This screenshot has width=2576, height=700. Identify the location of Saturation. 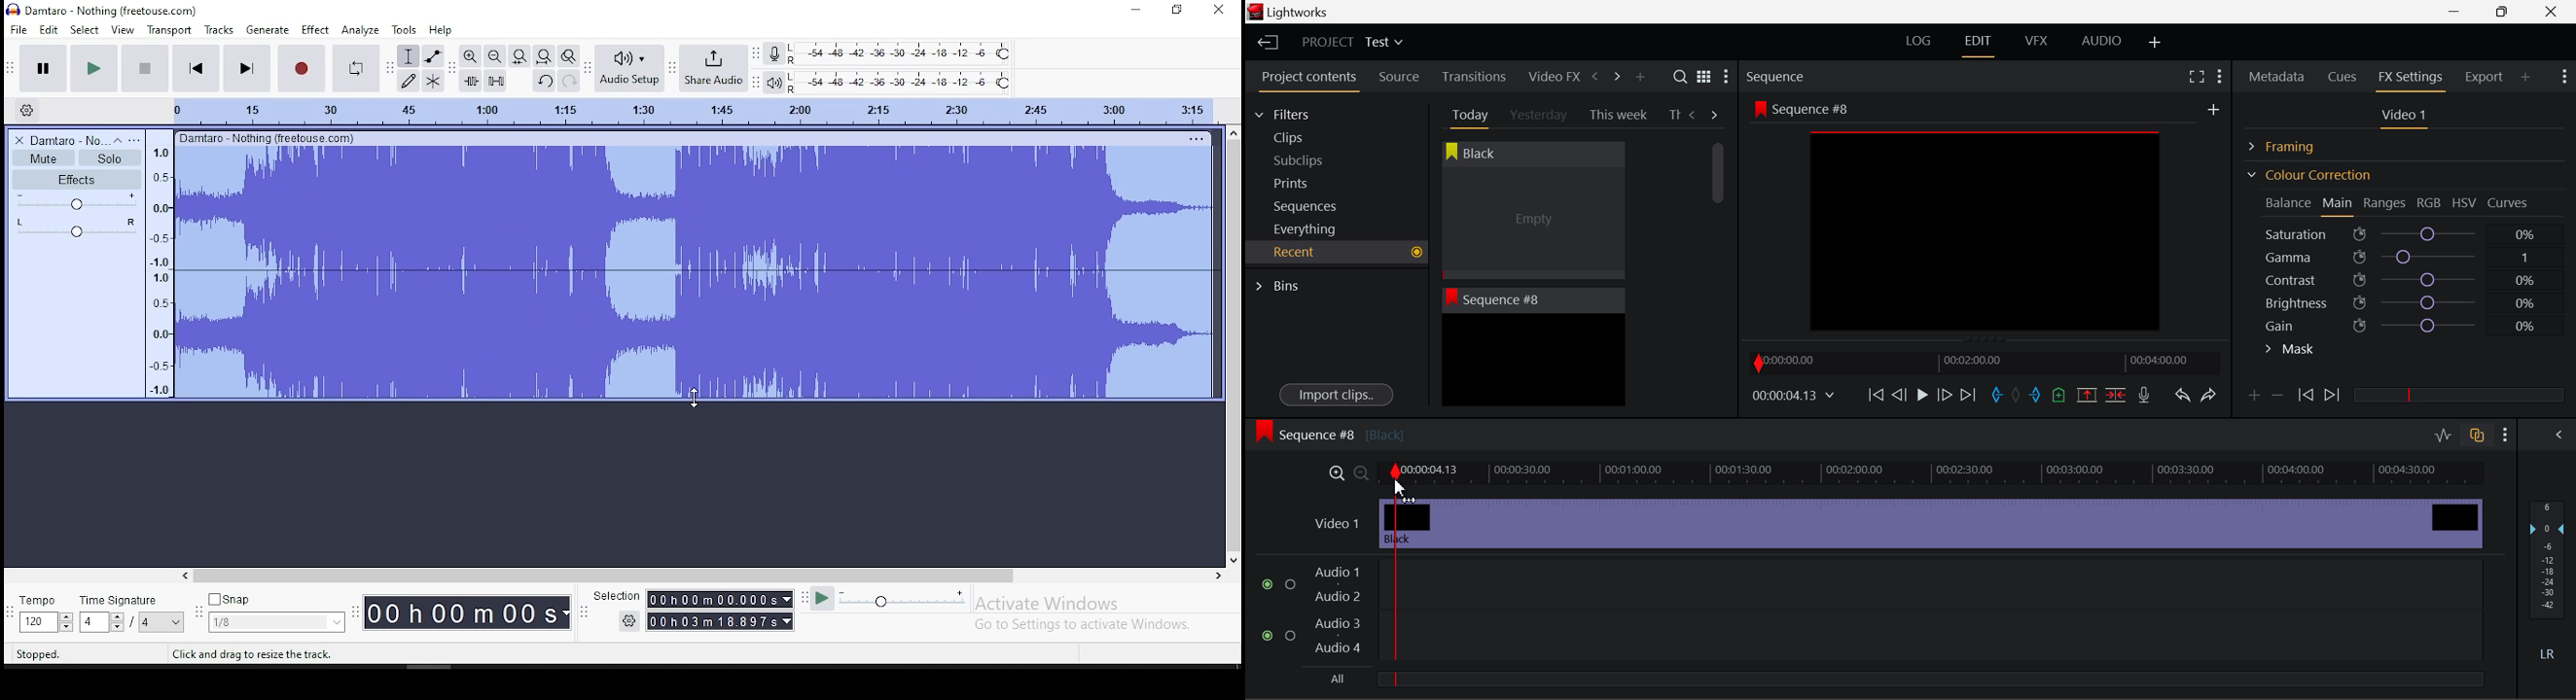
(2403, 231).